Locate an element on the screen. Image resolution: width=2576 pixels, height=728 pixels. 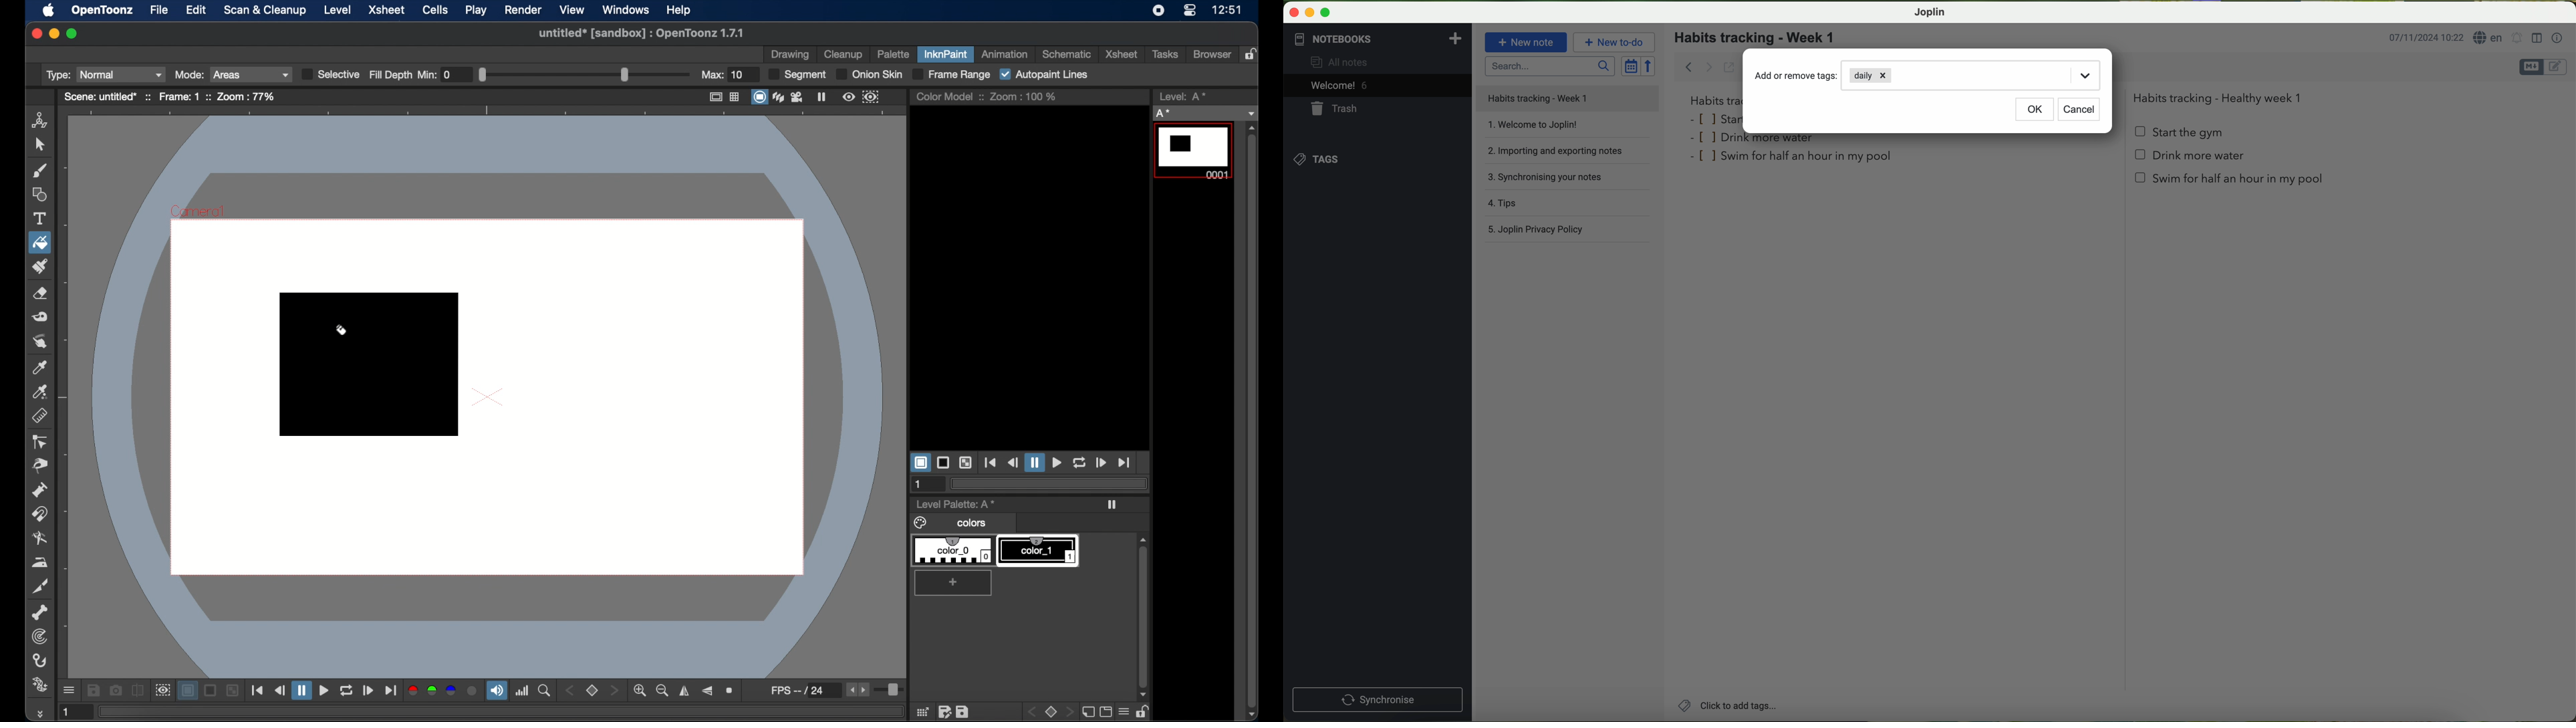
autopaint lines is located at coordinates (1043, 75).